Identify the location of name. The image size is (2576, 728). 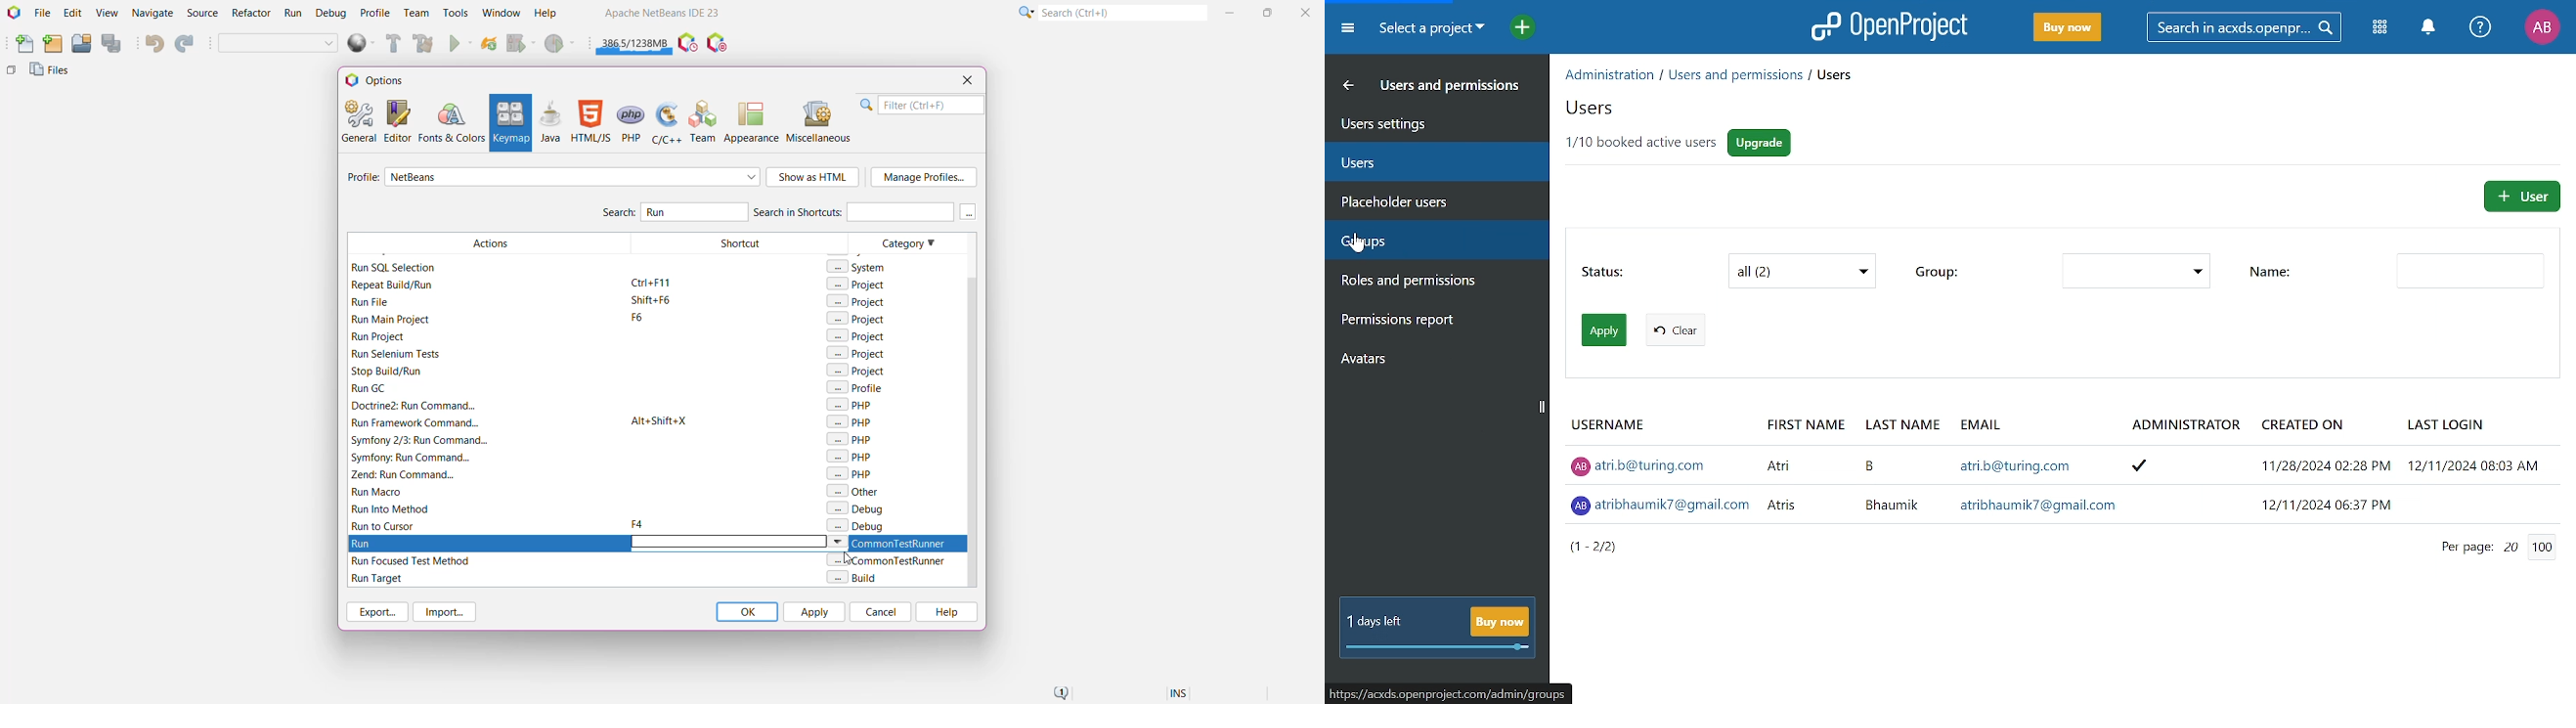
(2278, 270).